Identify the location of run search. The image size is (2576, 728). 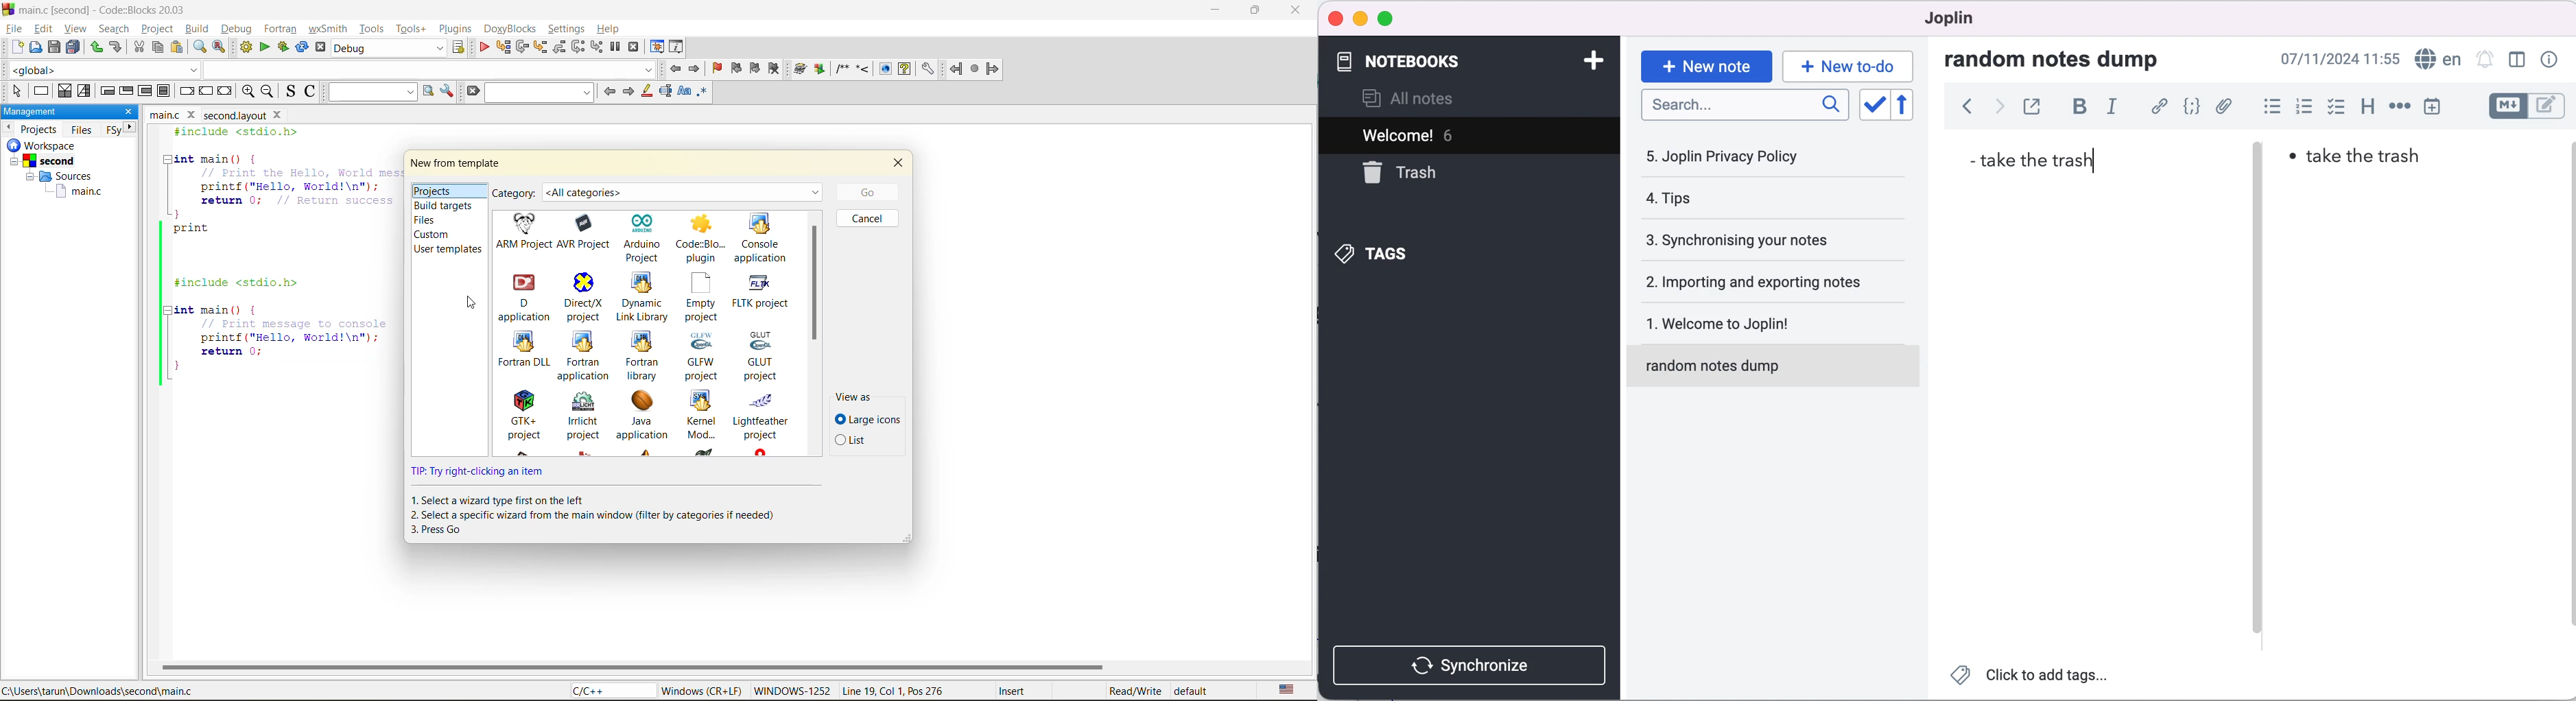
(430, 93).